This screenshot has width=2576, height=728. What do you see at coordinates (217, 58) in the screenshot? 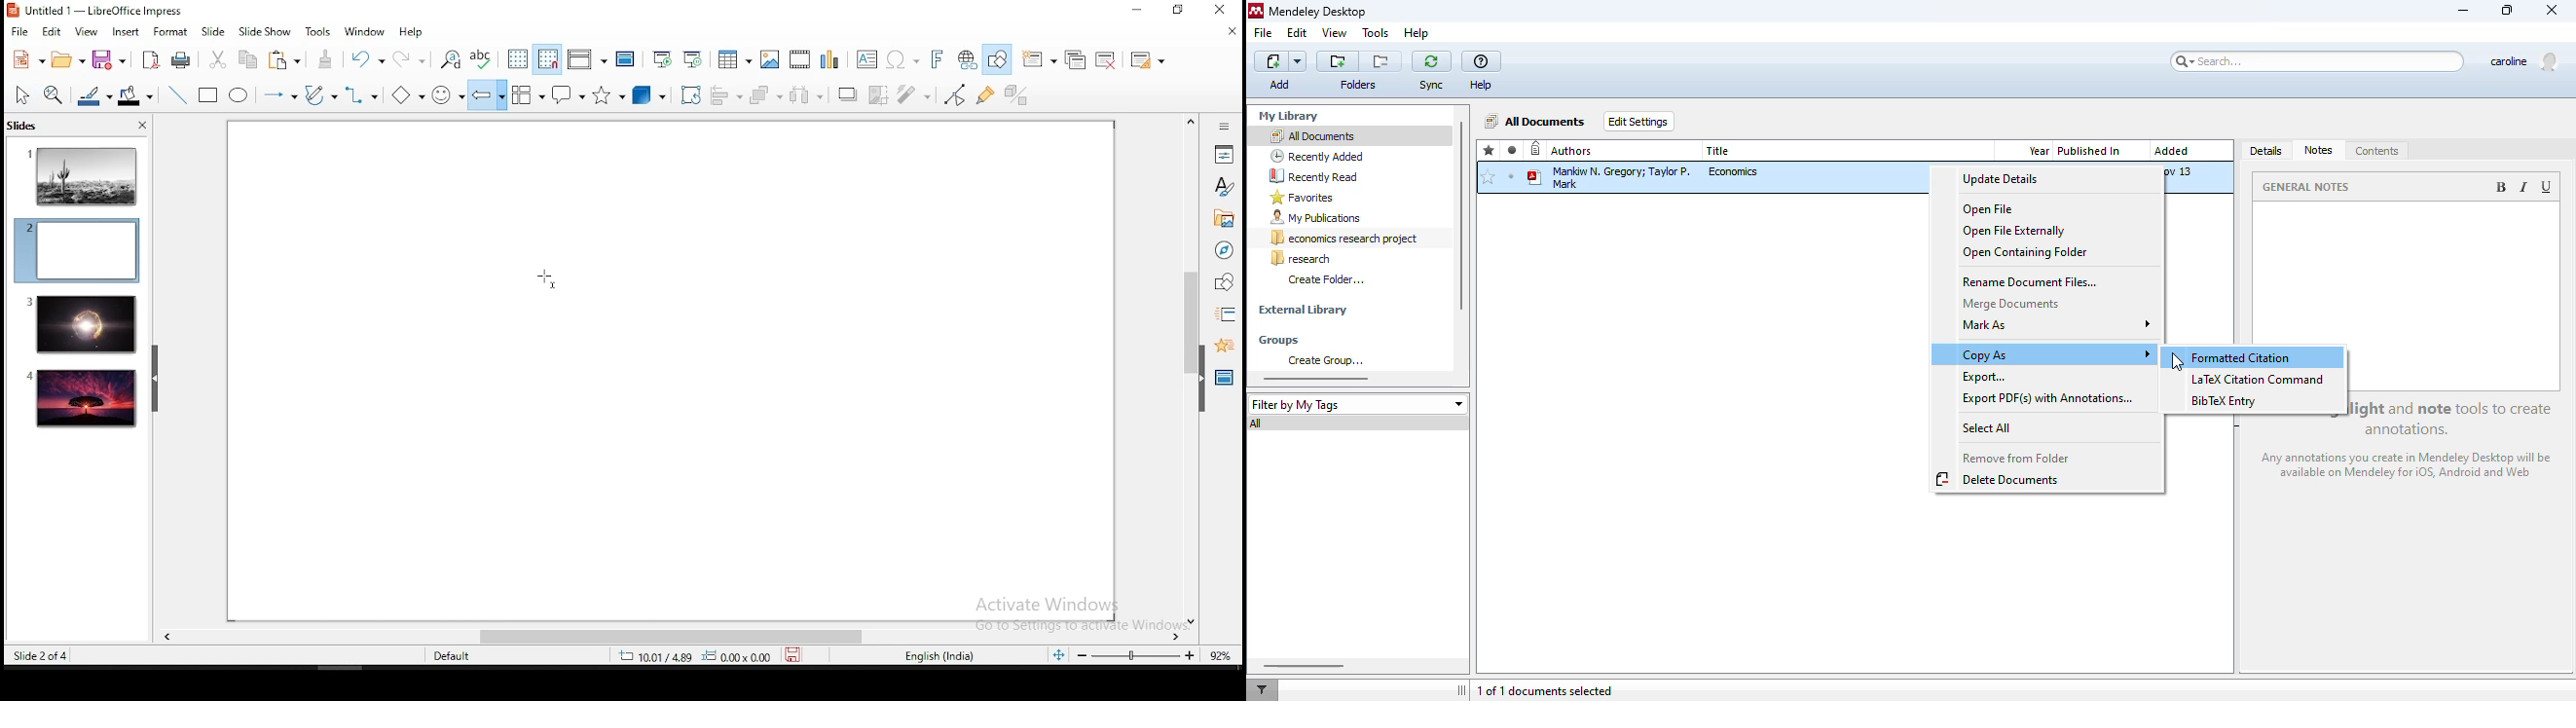
I see `cut` at bounding box center [217, 58].